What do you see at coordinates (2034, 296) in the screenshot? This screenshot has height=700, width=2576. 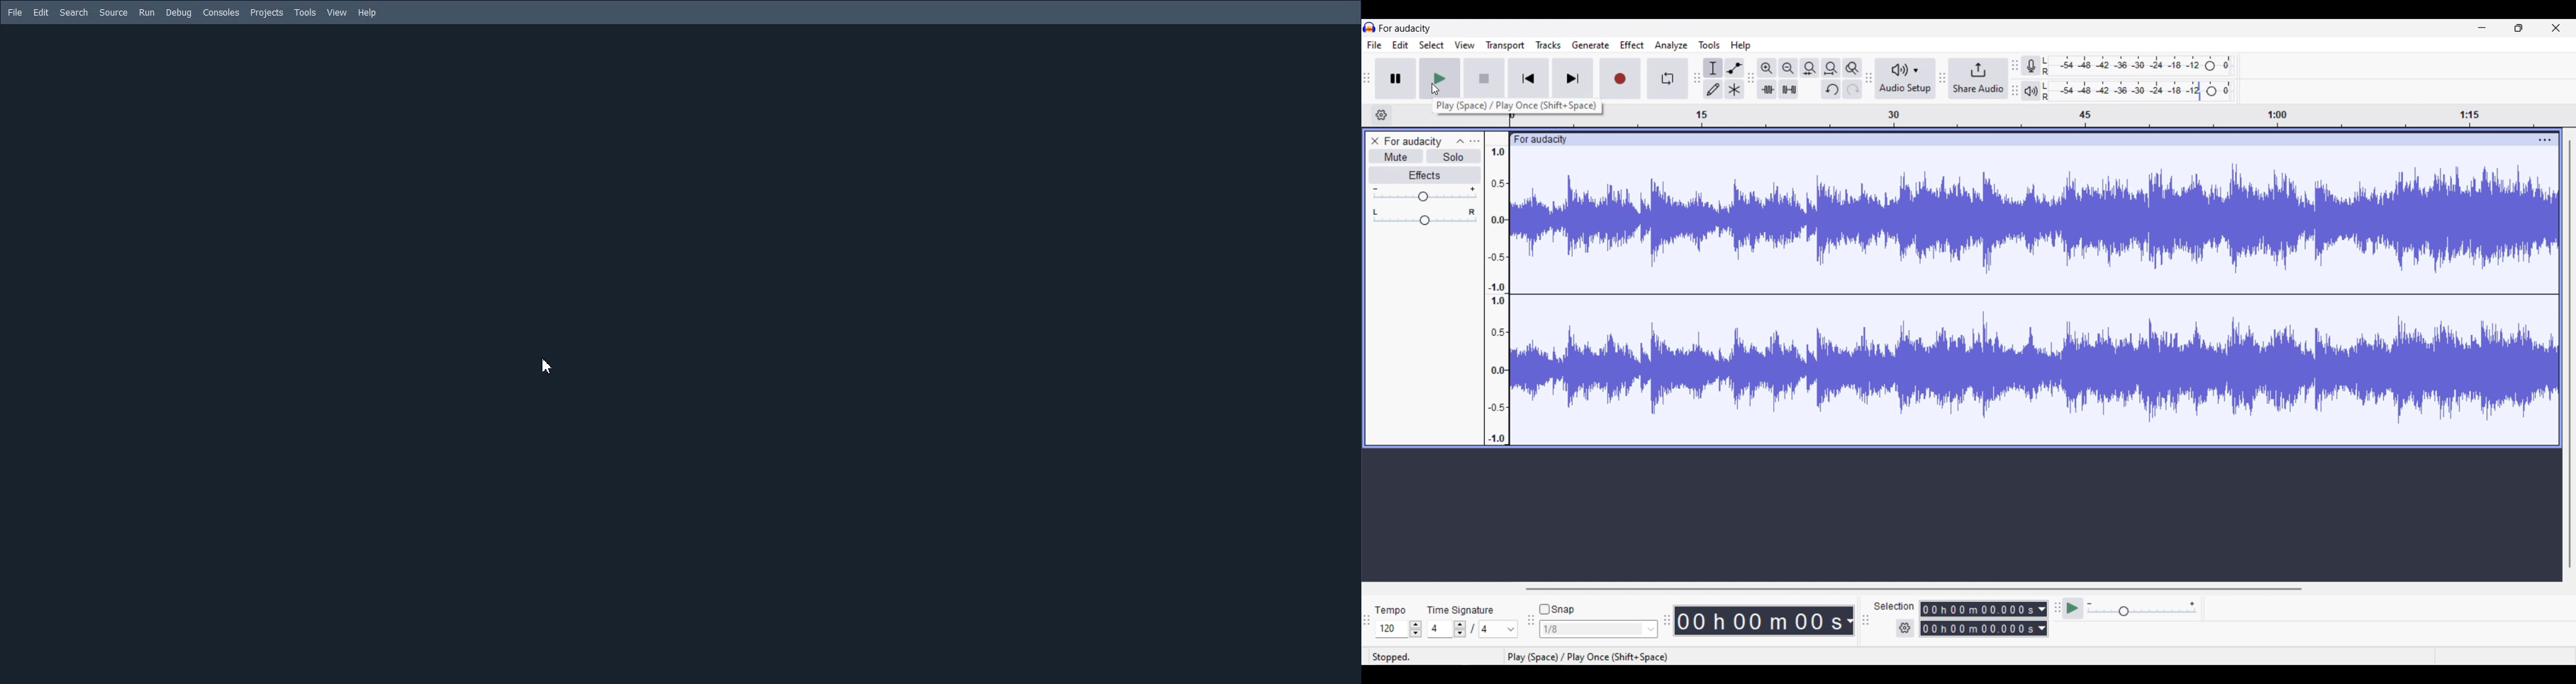 I see `Current track` at bounding box center [2034, 296].